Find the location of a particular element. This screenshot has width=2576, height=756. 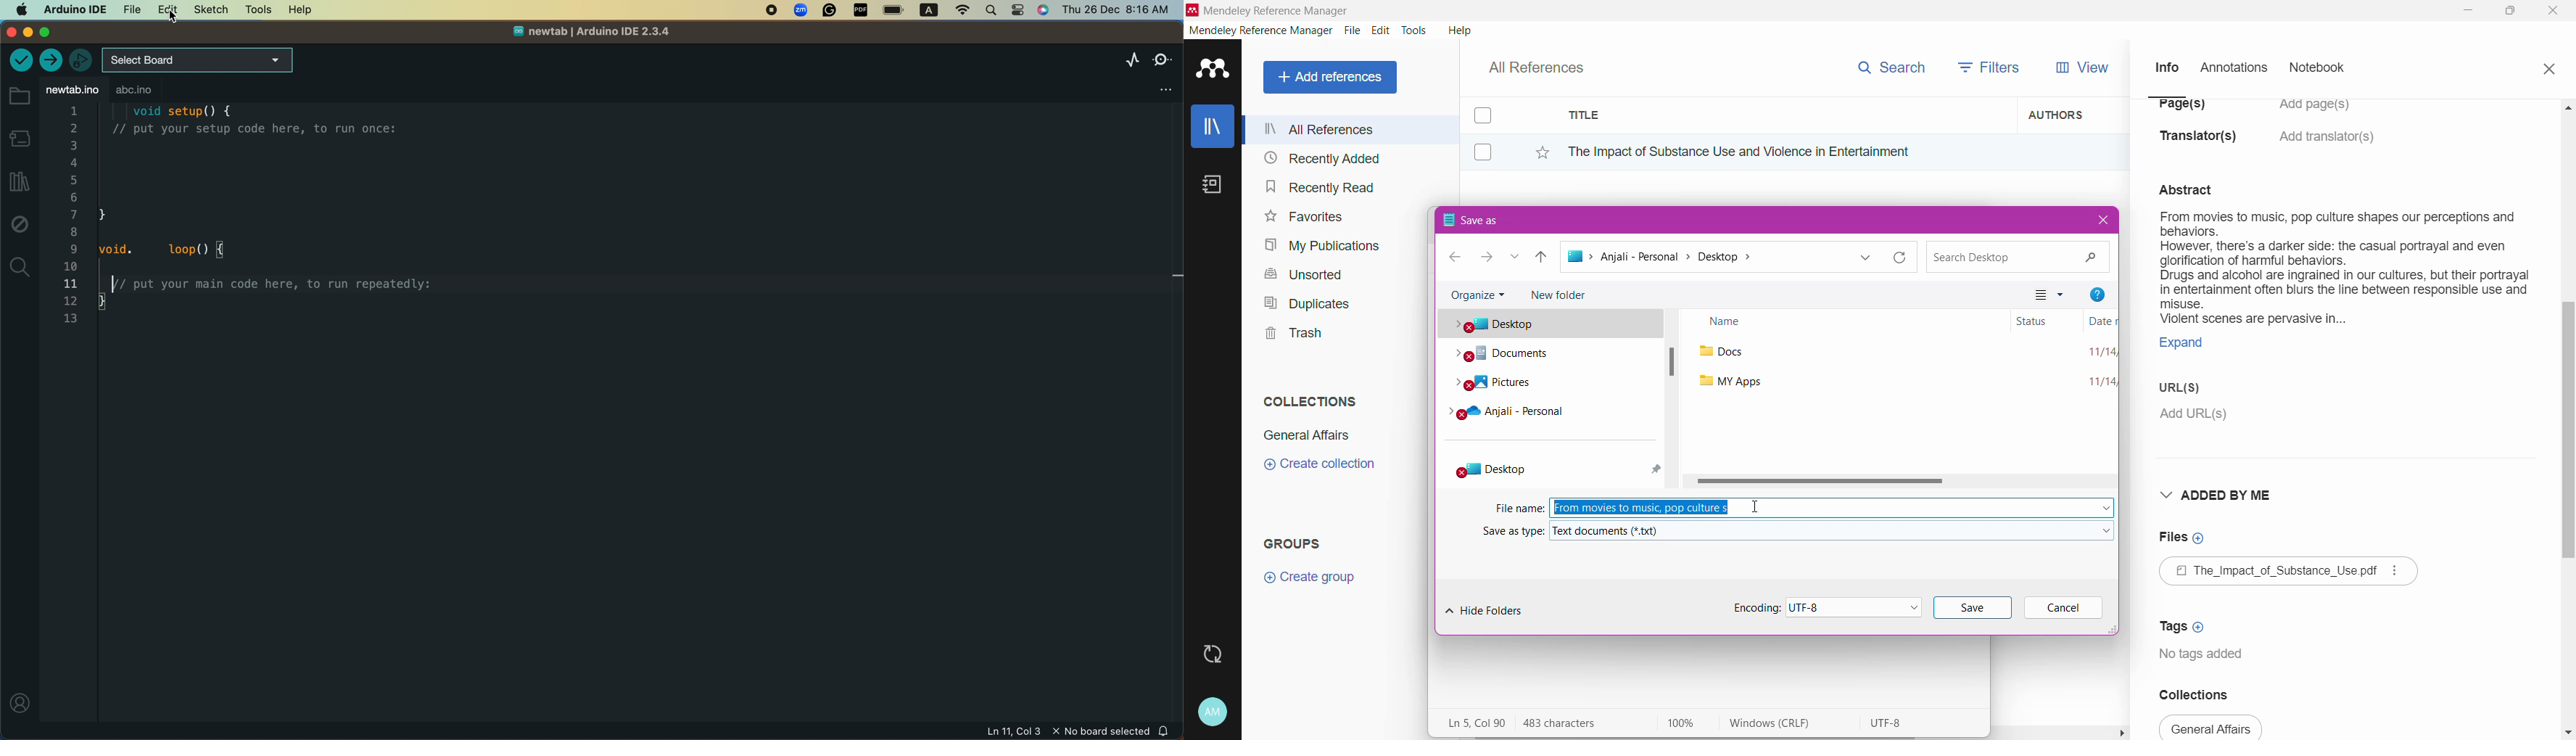

Close is located at coordinates (2548, 67).